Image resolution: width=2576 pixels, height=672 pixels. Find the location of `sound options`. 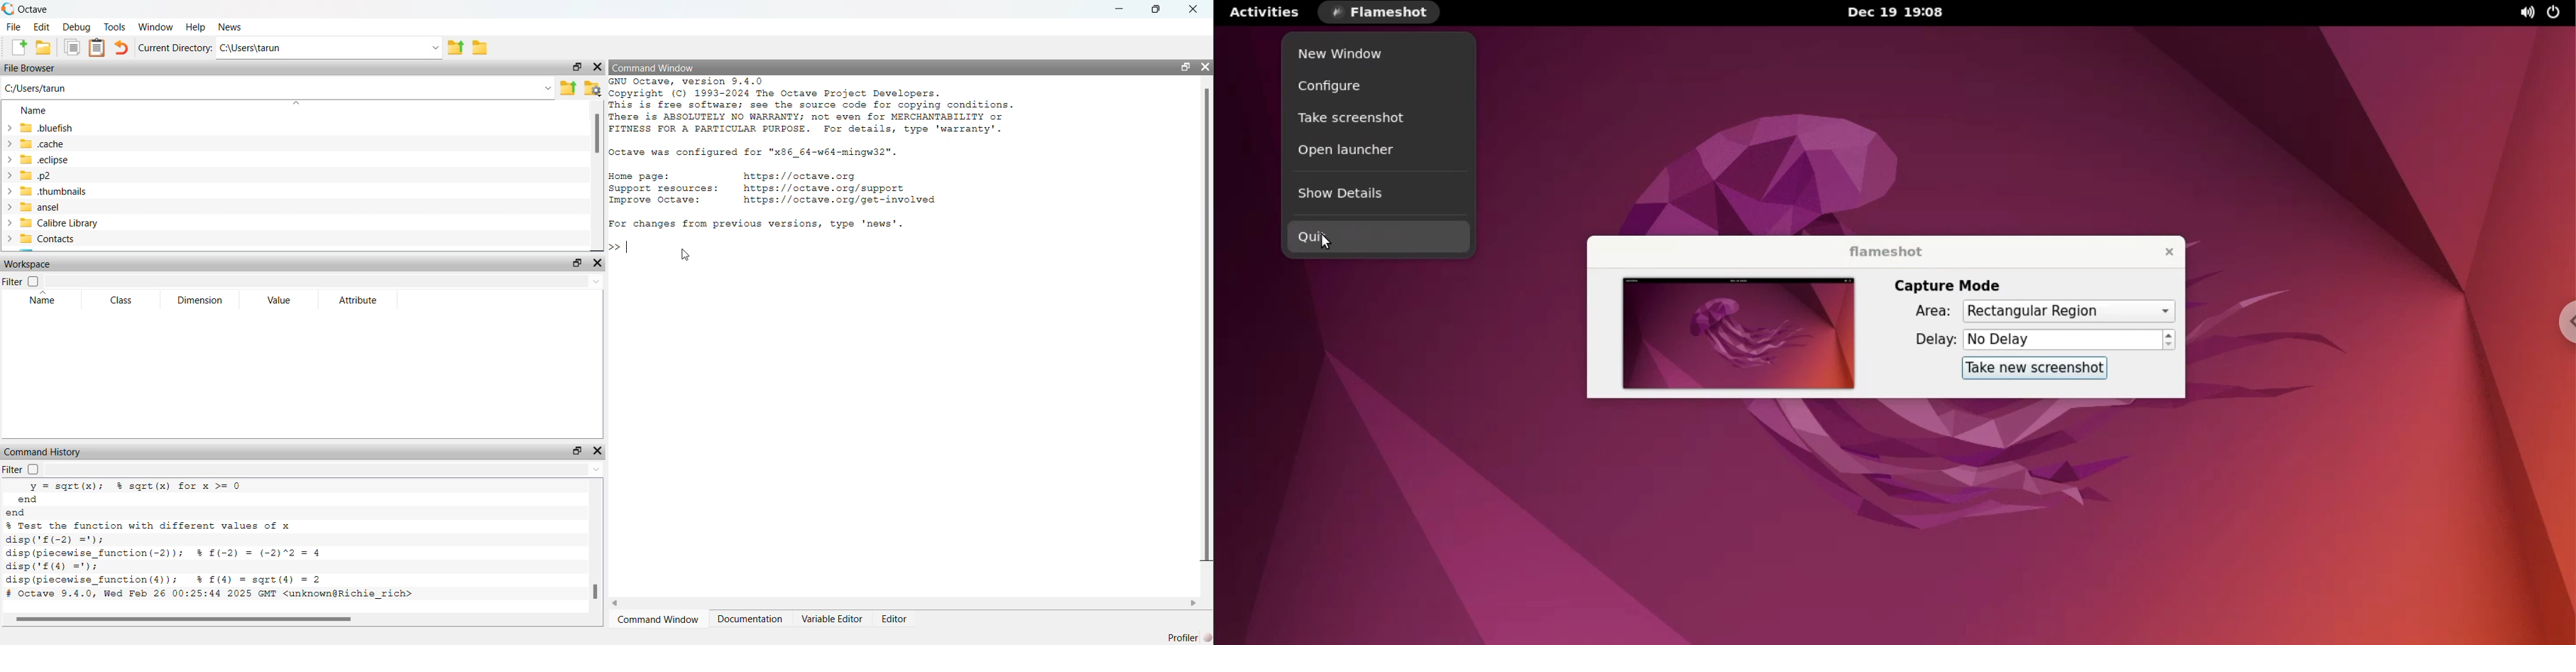

sound options is located at coordinates (2524, 13).